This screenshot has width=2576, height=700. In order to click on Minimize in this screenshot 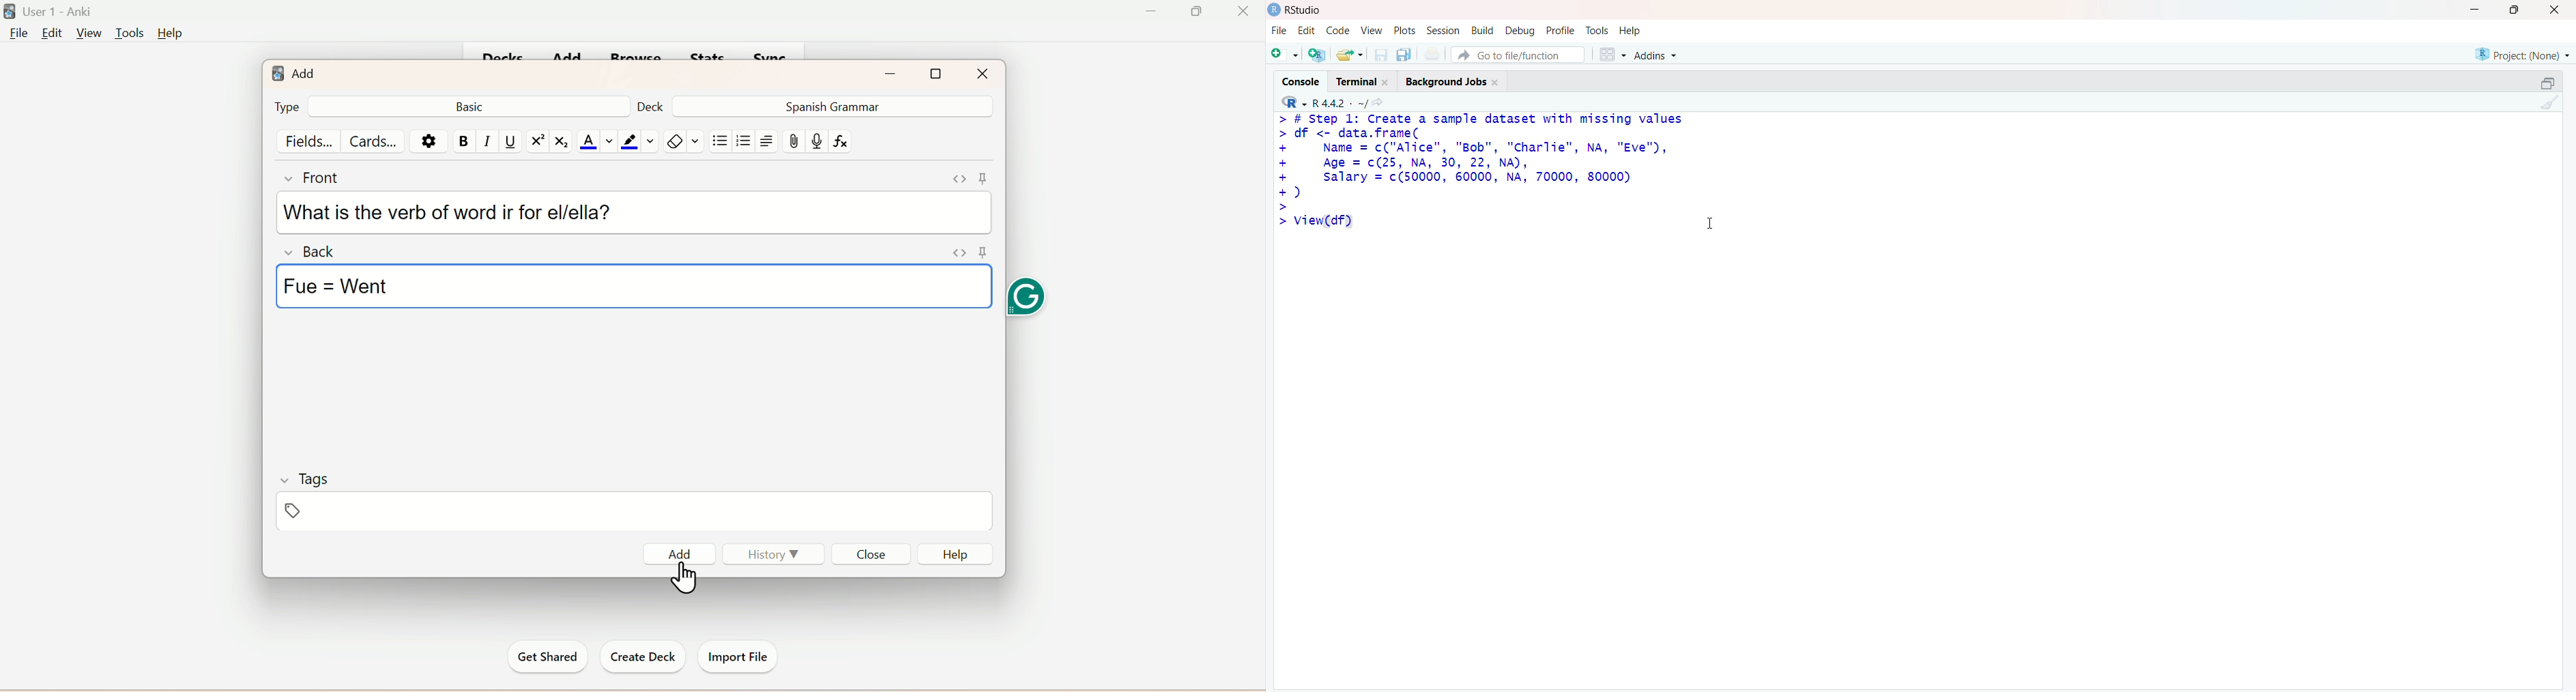, I will do `click(2472, 10)`.